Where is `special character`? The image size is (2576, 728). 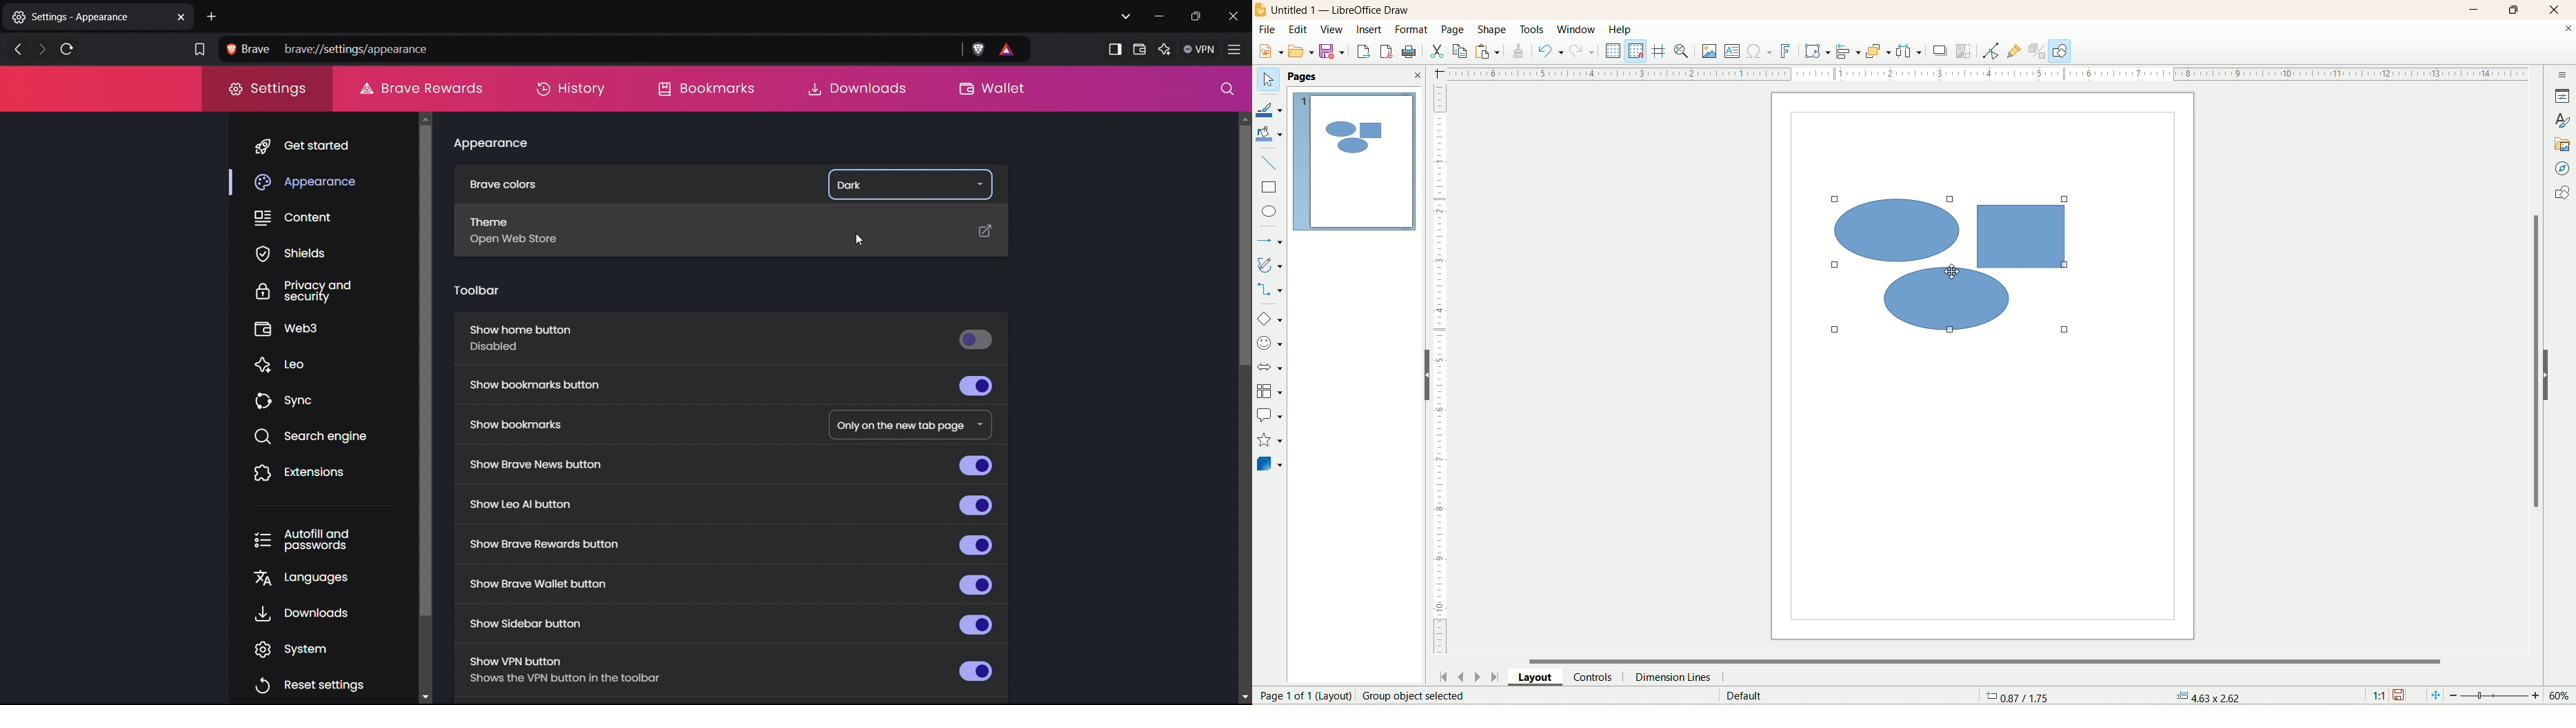
special character is located at coordinates (1762, 52).